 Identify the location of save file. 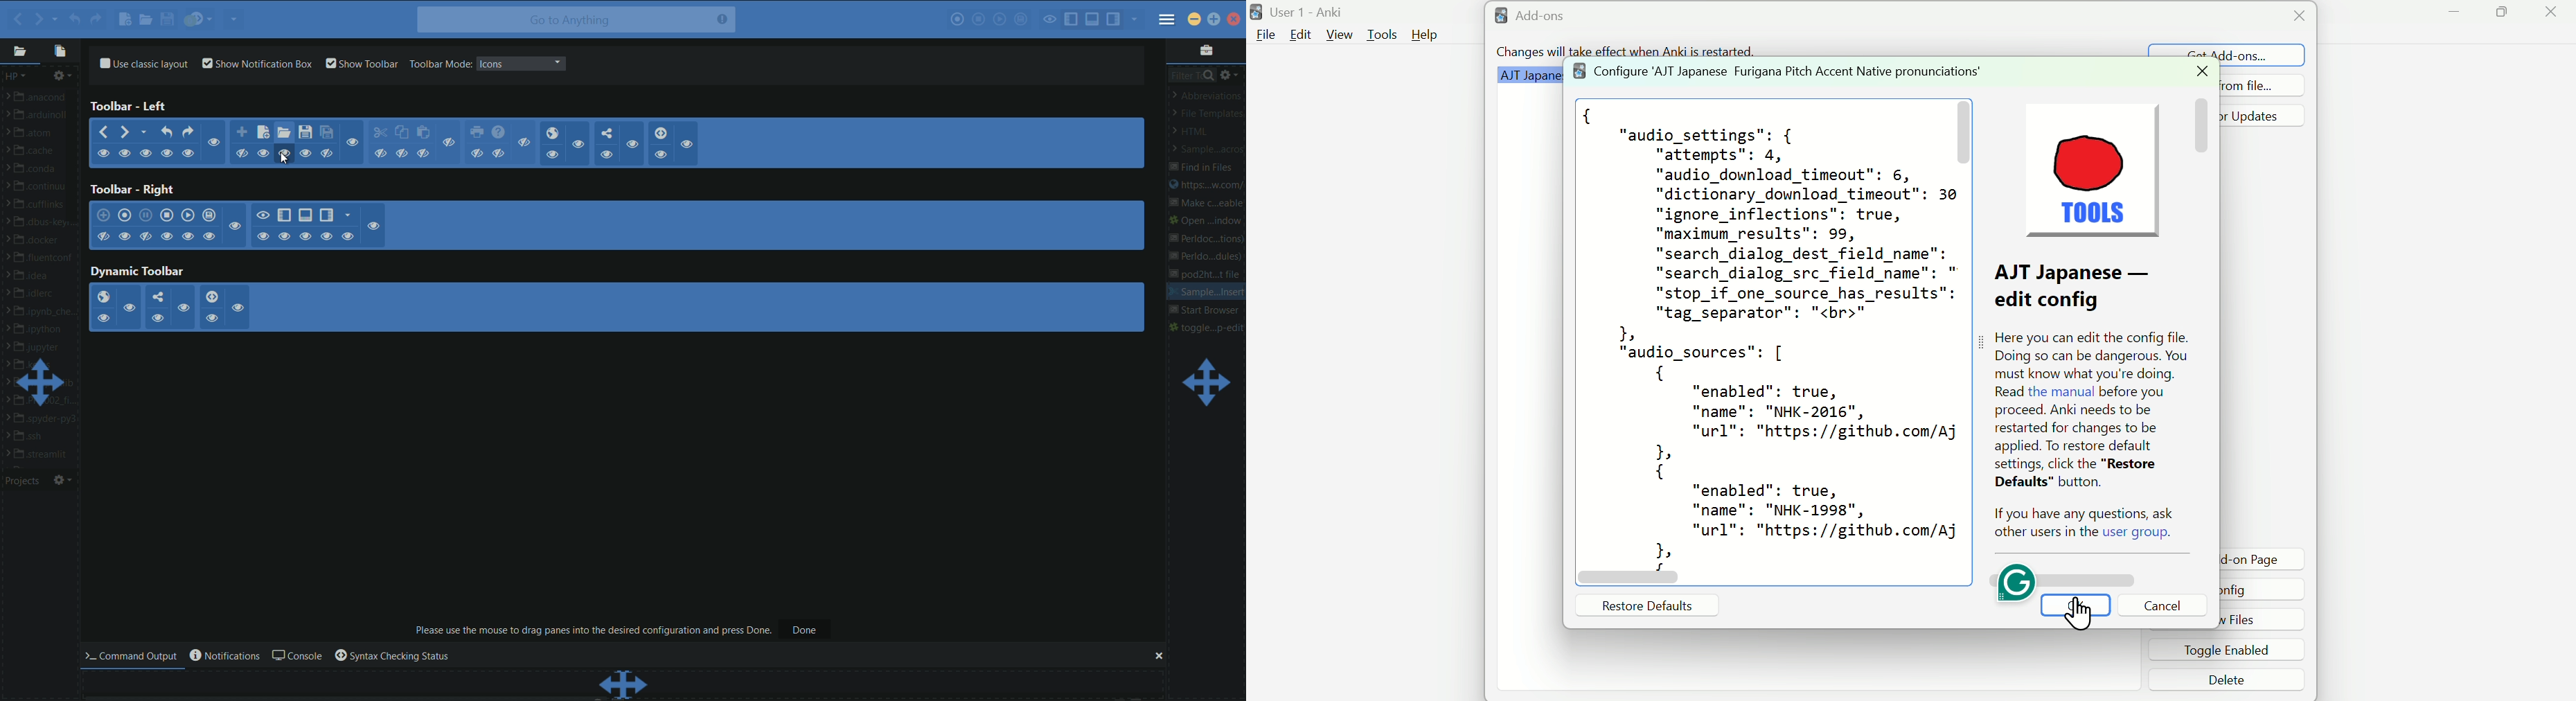
(306, 133).